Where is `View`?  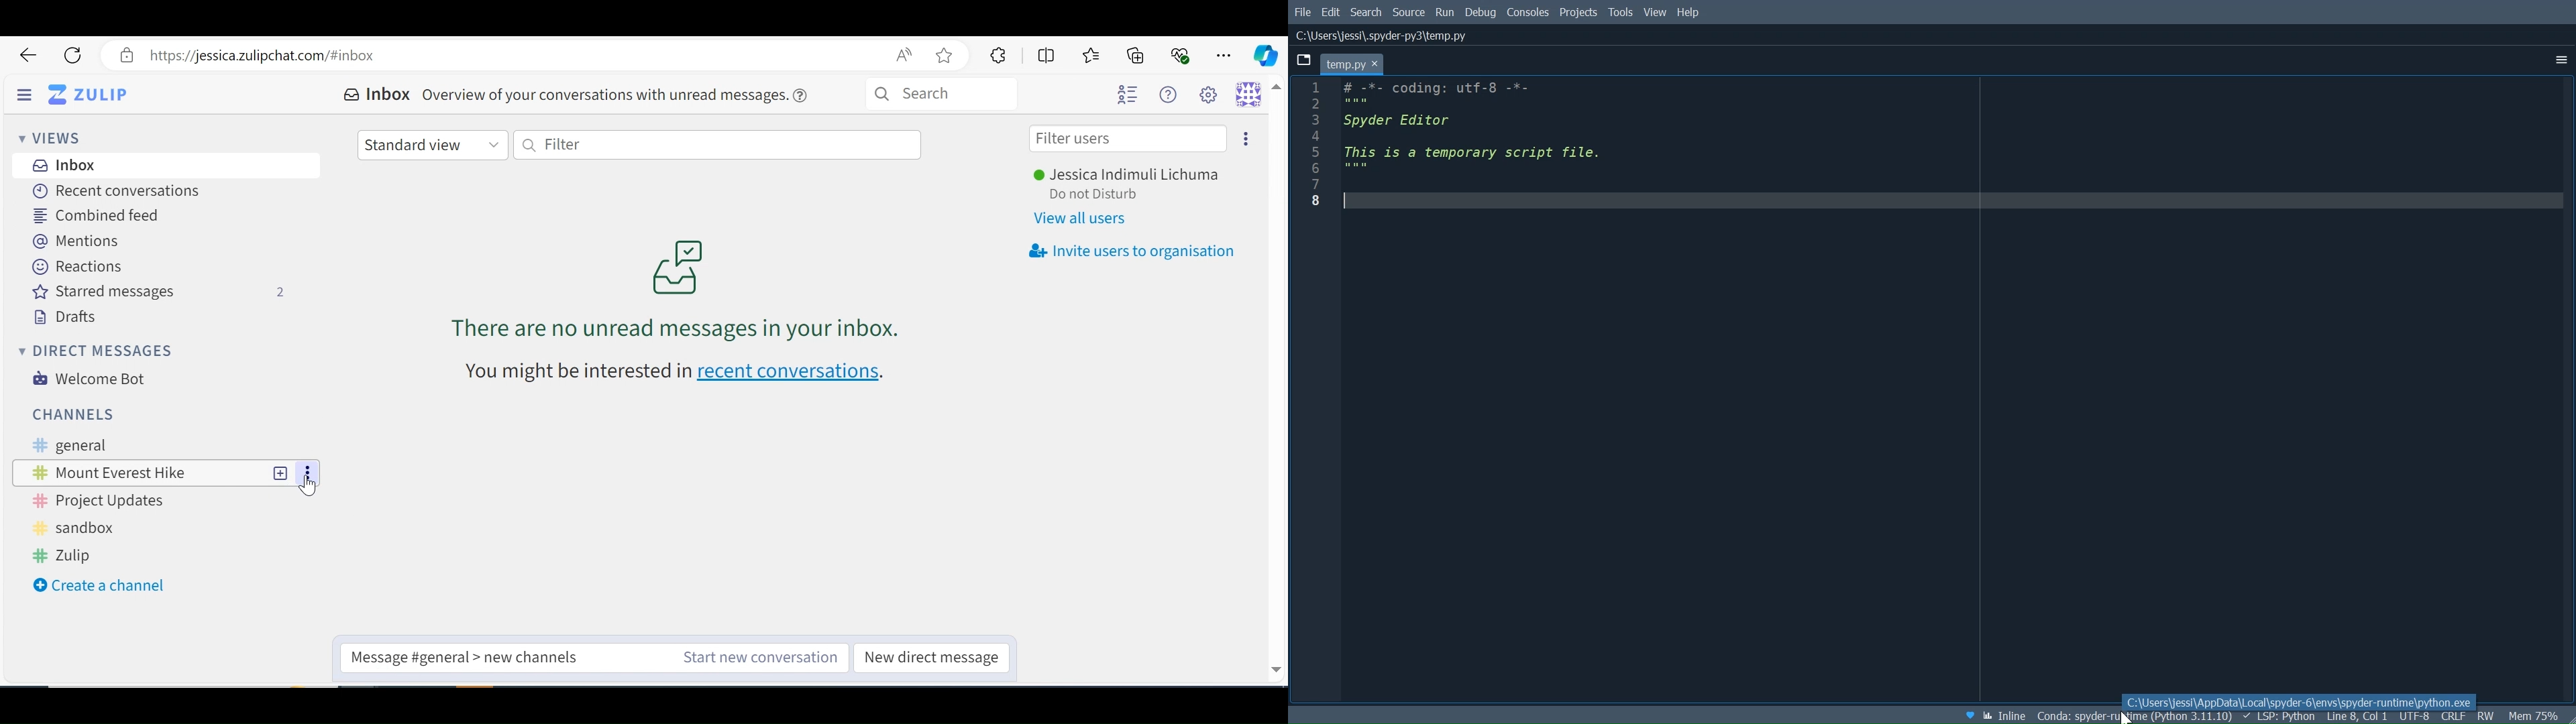
View is located at coordinates (1654, 13).